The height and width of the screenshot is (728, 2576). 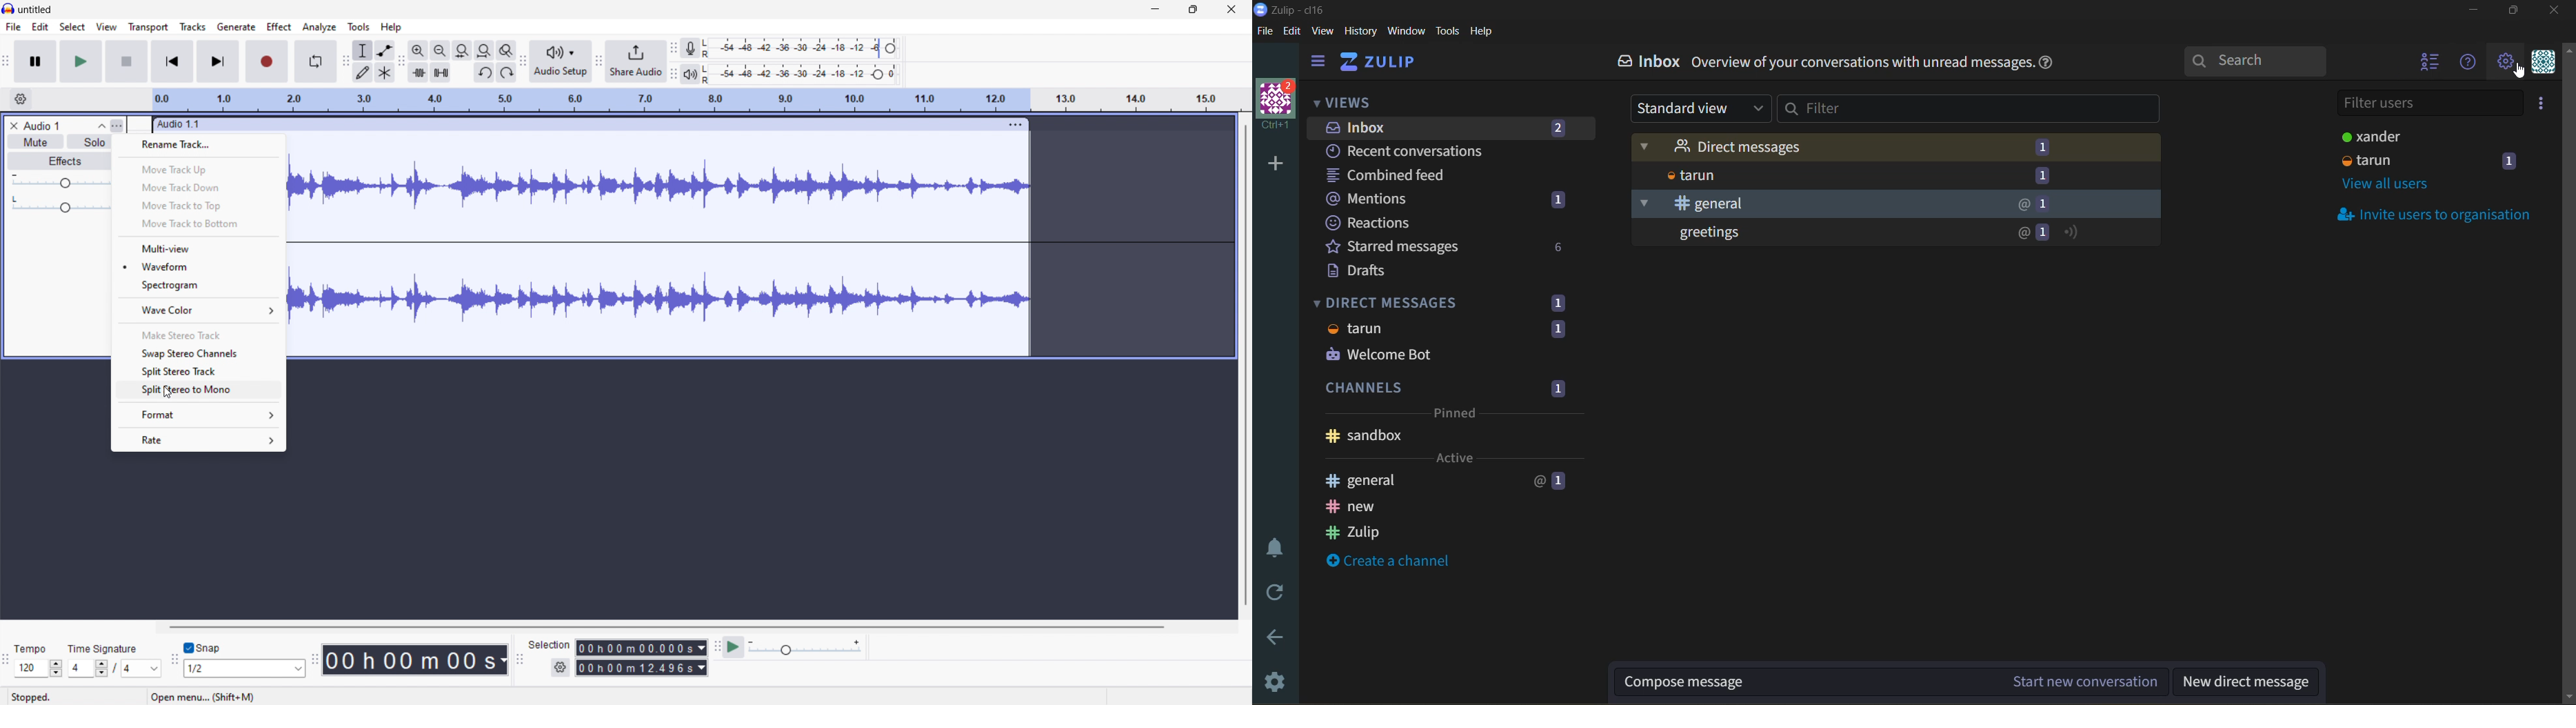 I want to click on time signature toolbar, so click(x=6, y=663).